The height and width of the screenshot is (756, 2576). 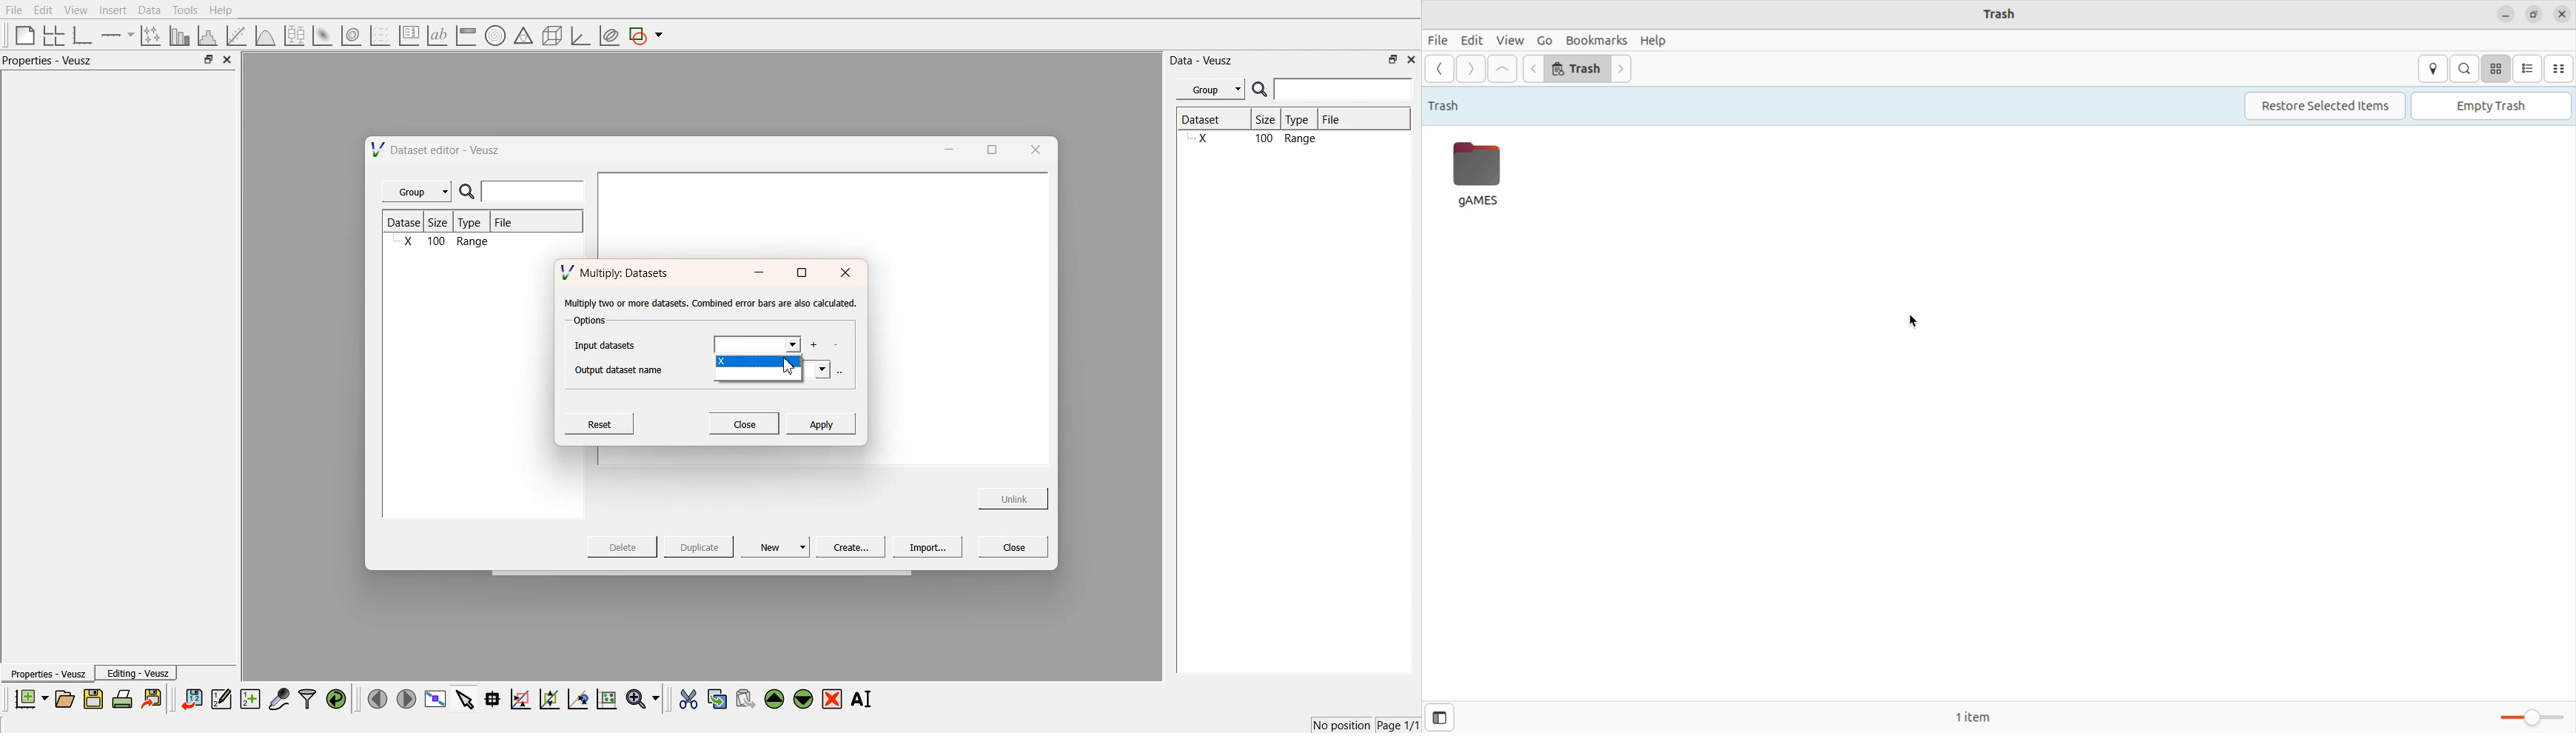 I want to click on Close, so click(x=1014, y=546).